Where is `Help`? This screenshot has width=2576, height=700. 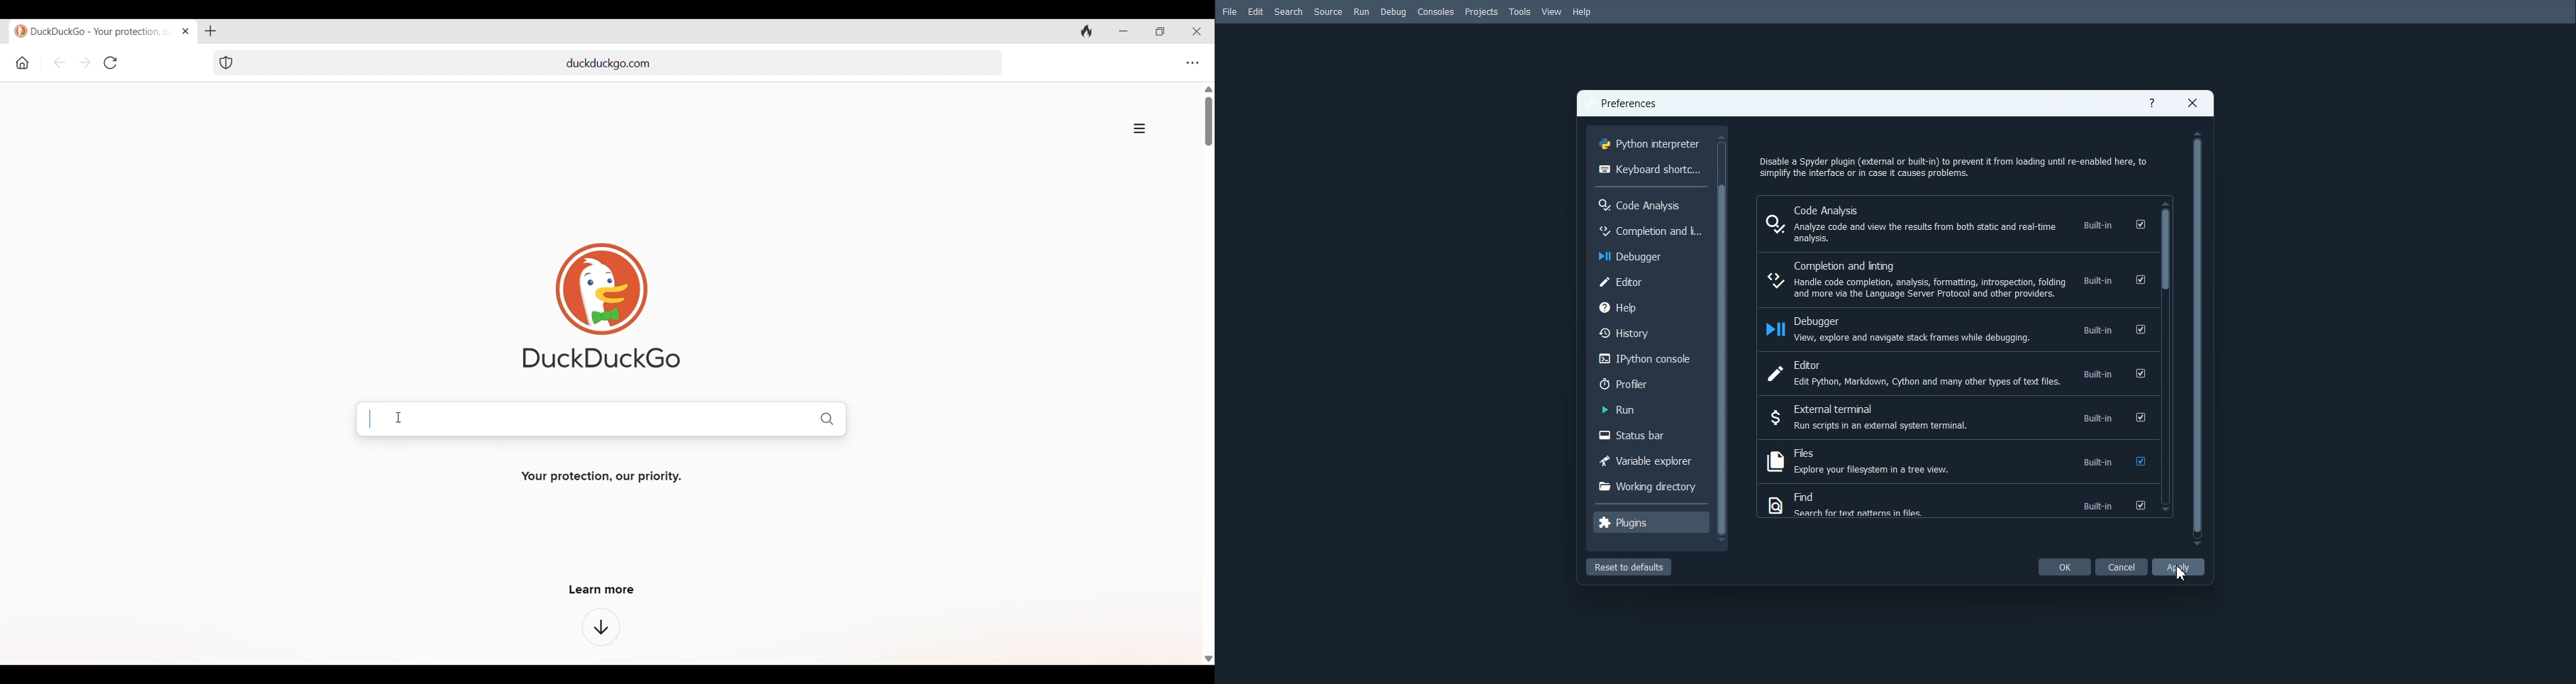
Help is located at coordinates (2153, 104).